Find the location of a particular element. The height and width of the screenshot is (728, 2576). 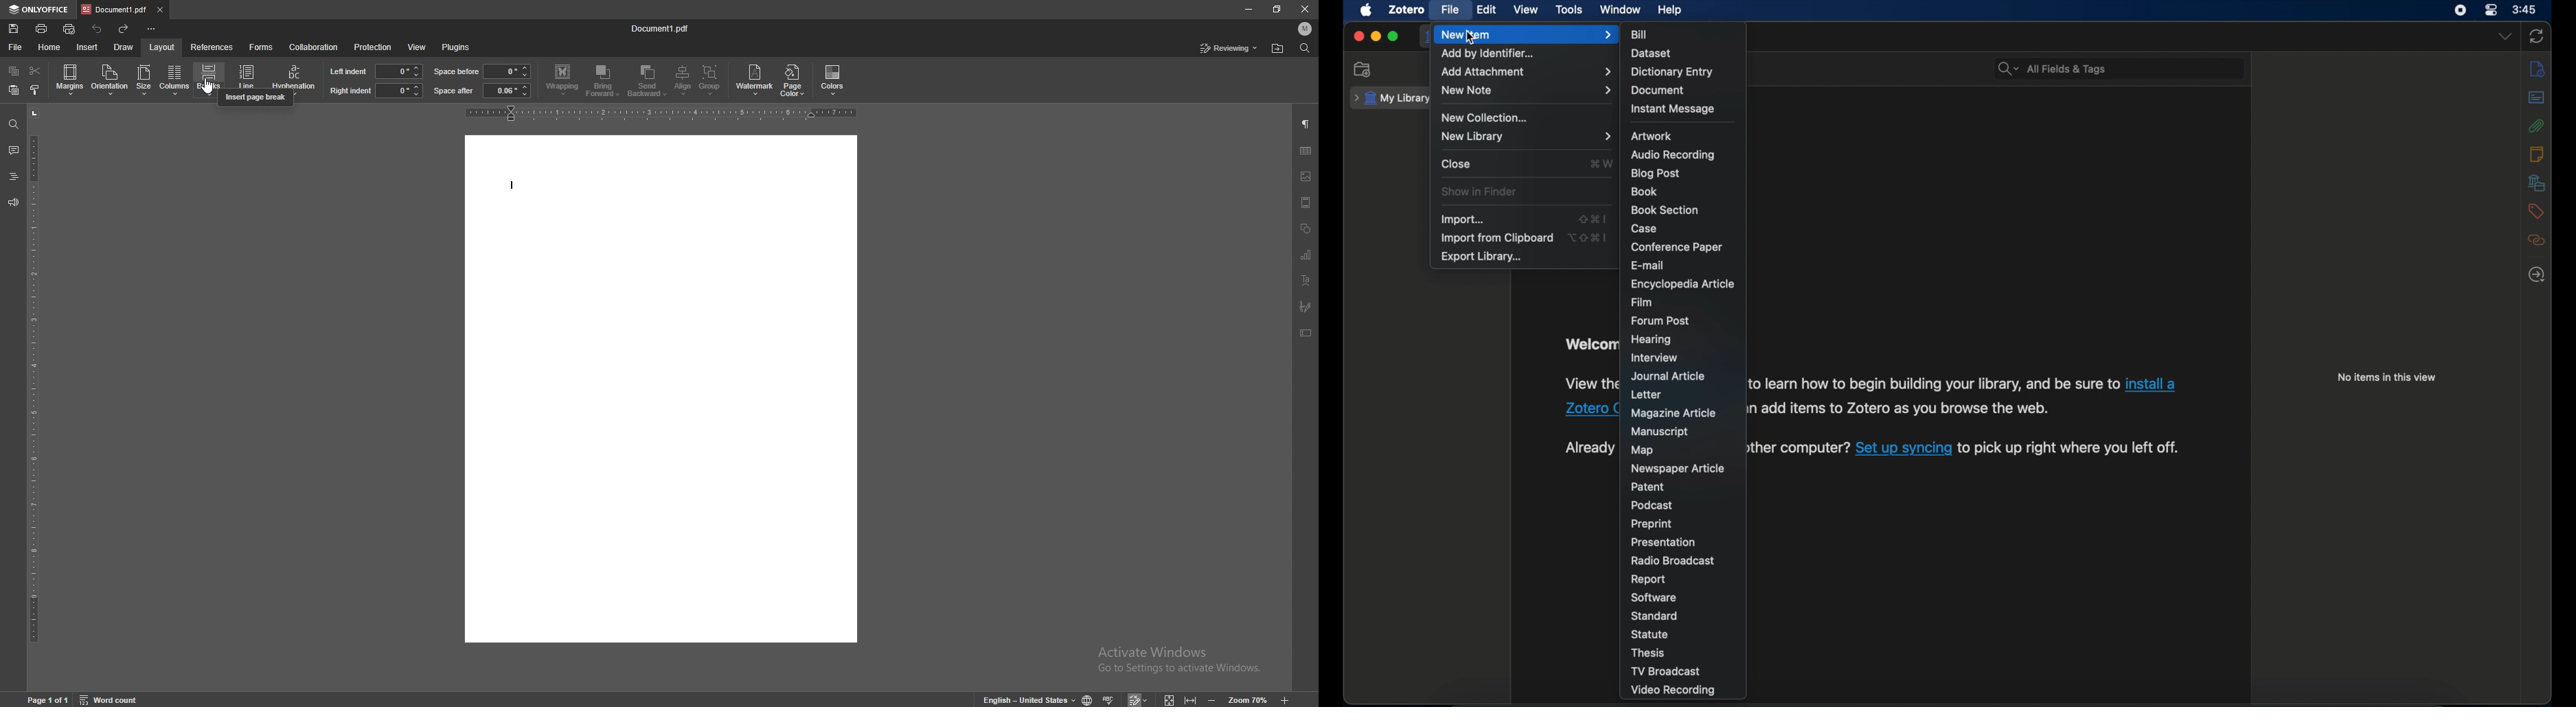

search bar is located at coordinates (2051, 68).